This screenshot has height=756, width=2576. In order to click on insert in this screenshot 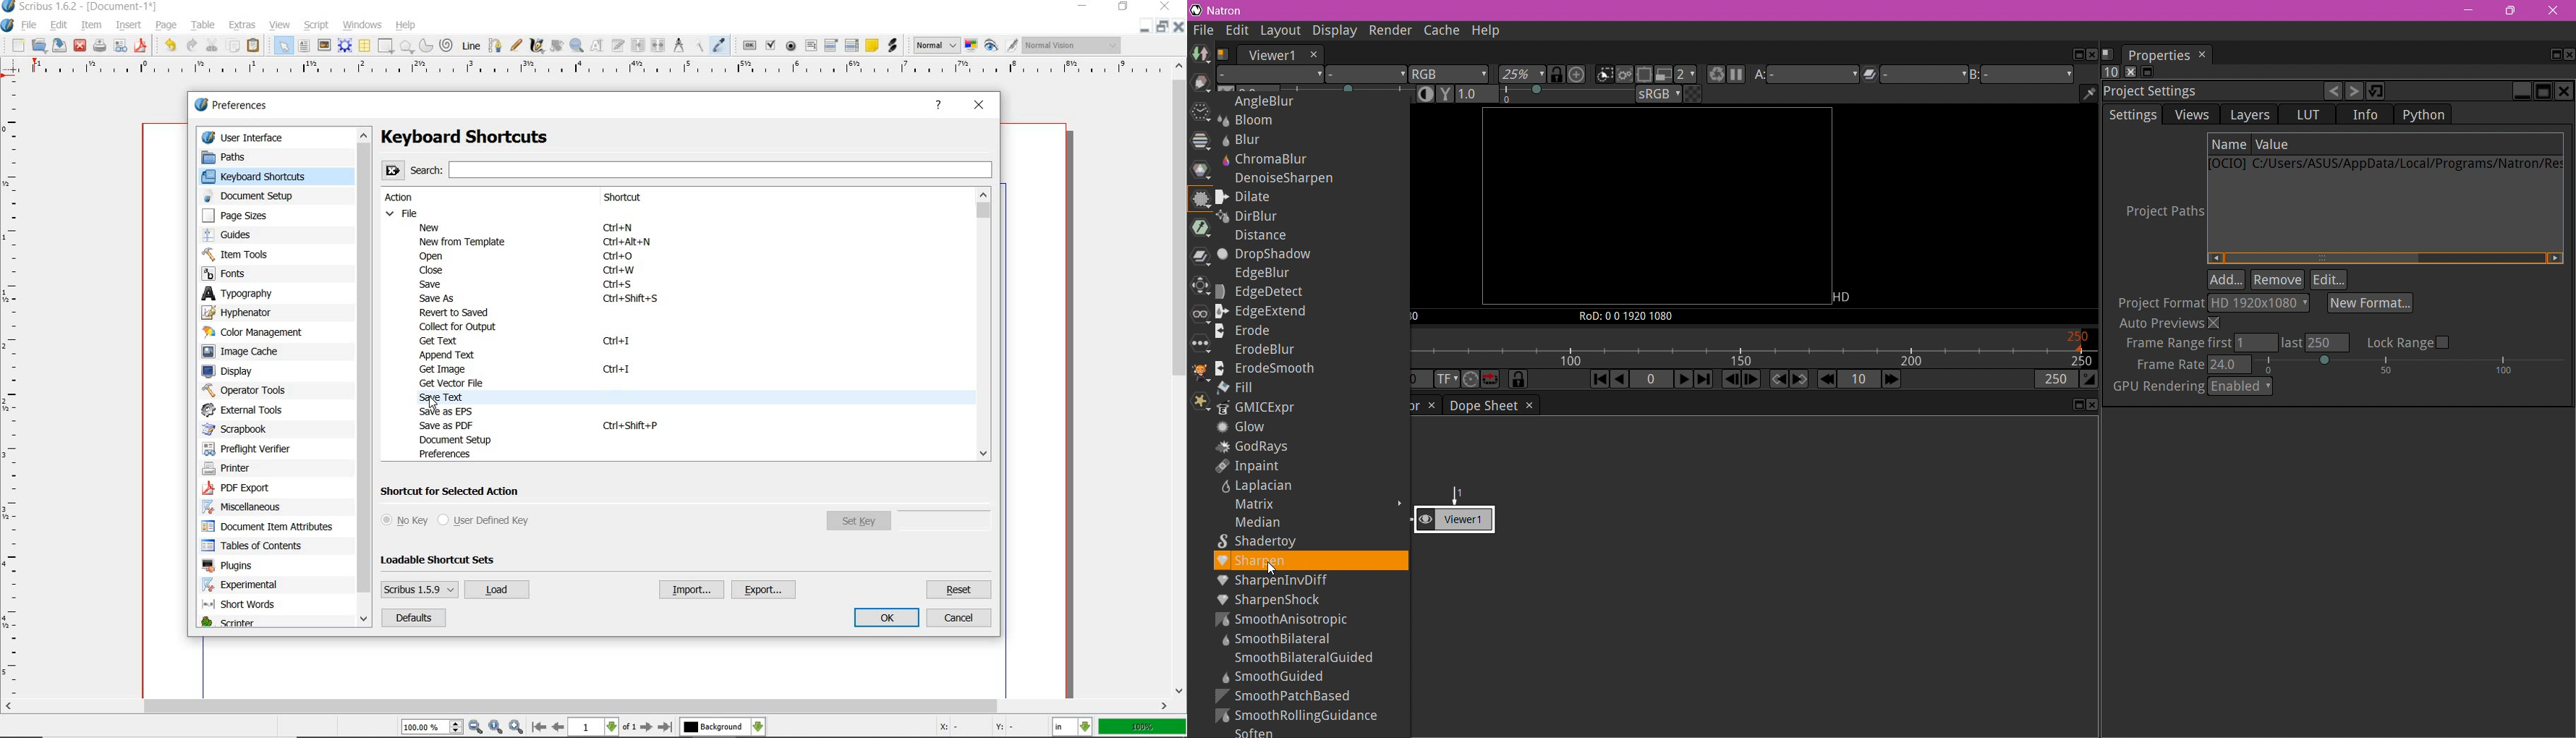, I will do `click(128, 25)`.